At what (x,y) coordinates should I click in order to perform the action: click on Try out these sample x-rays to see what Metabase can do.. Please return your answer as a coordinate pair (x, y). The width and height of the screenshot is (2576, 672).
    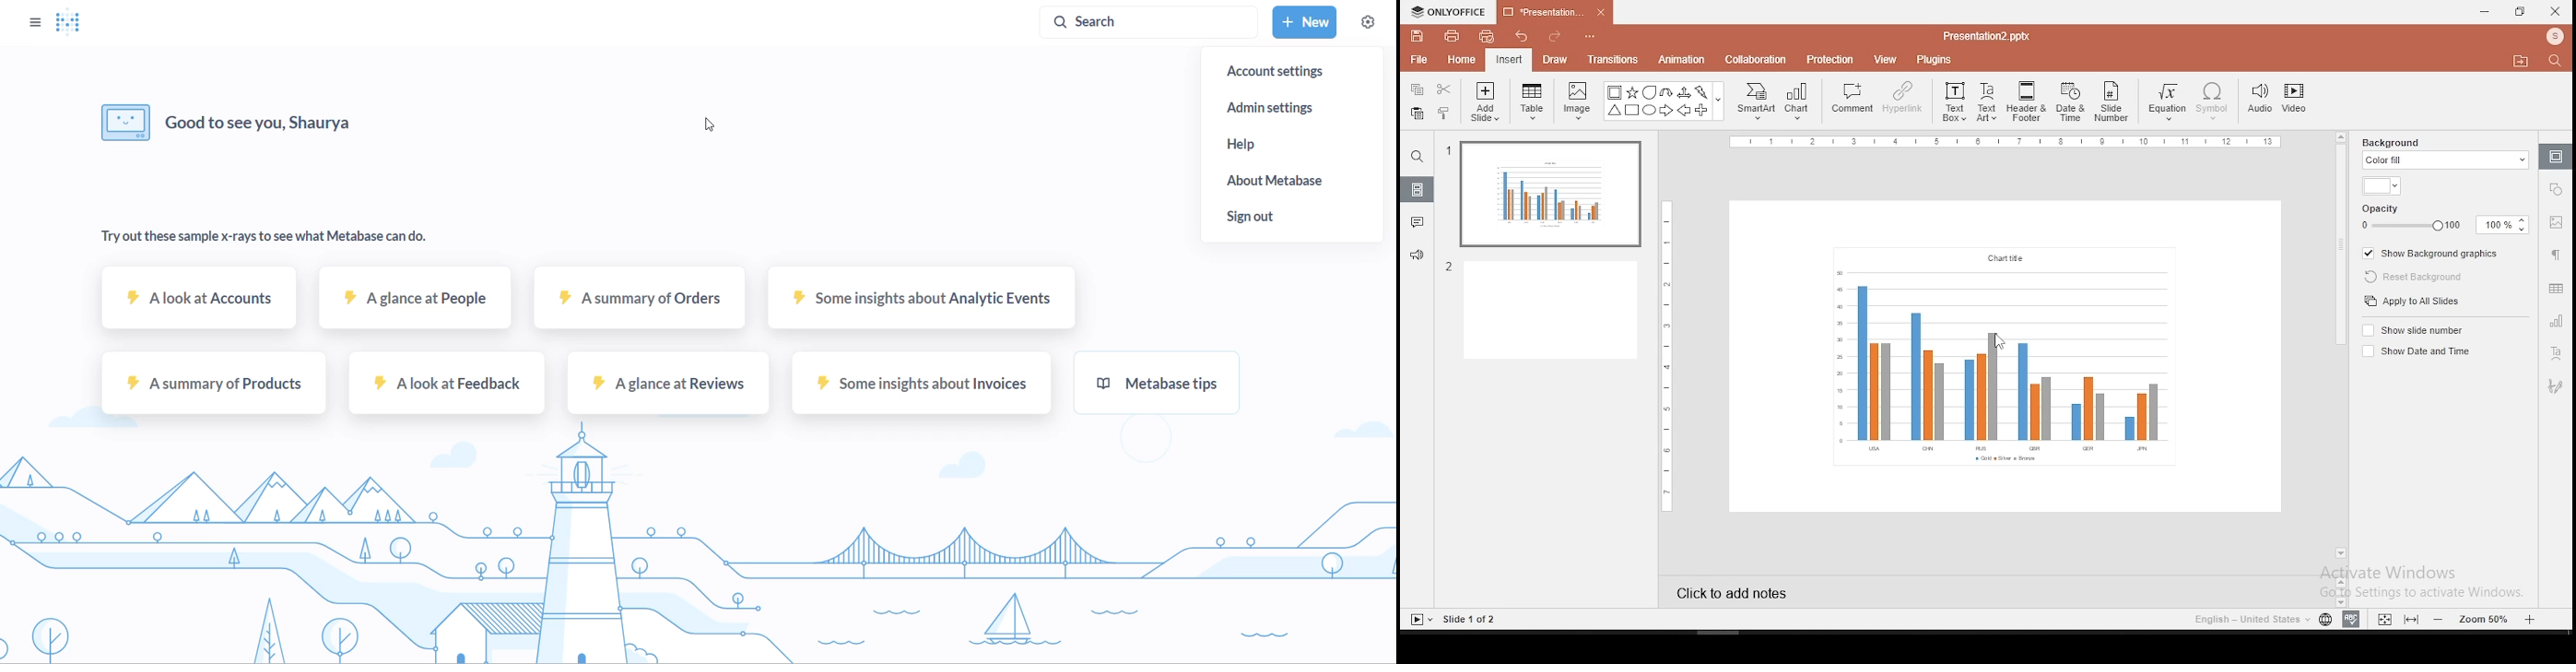
    Looking at the image, I should click on (265, 243).